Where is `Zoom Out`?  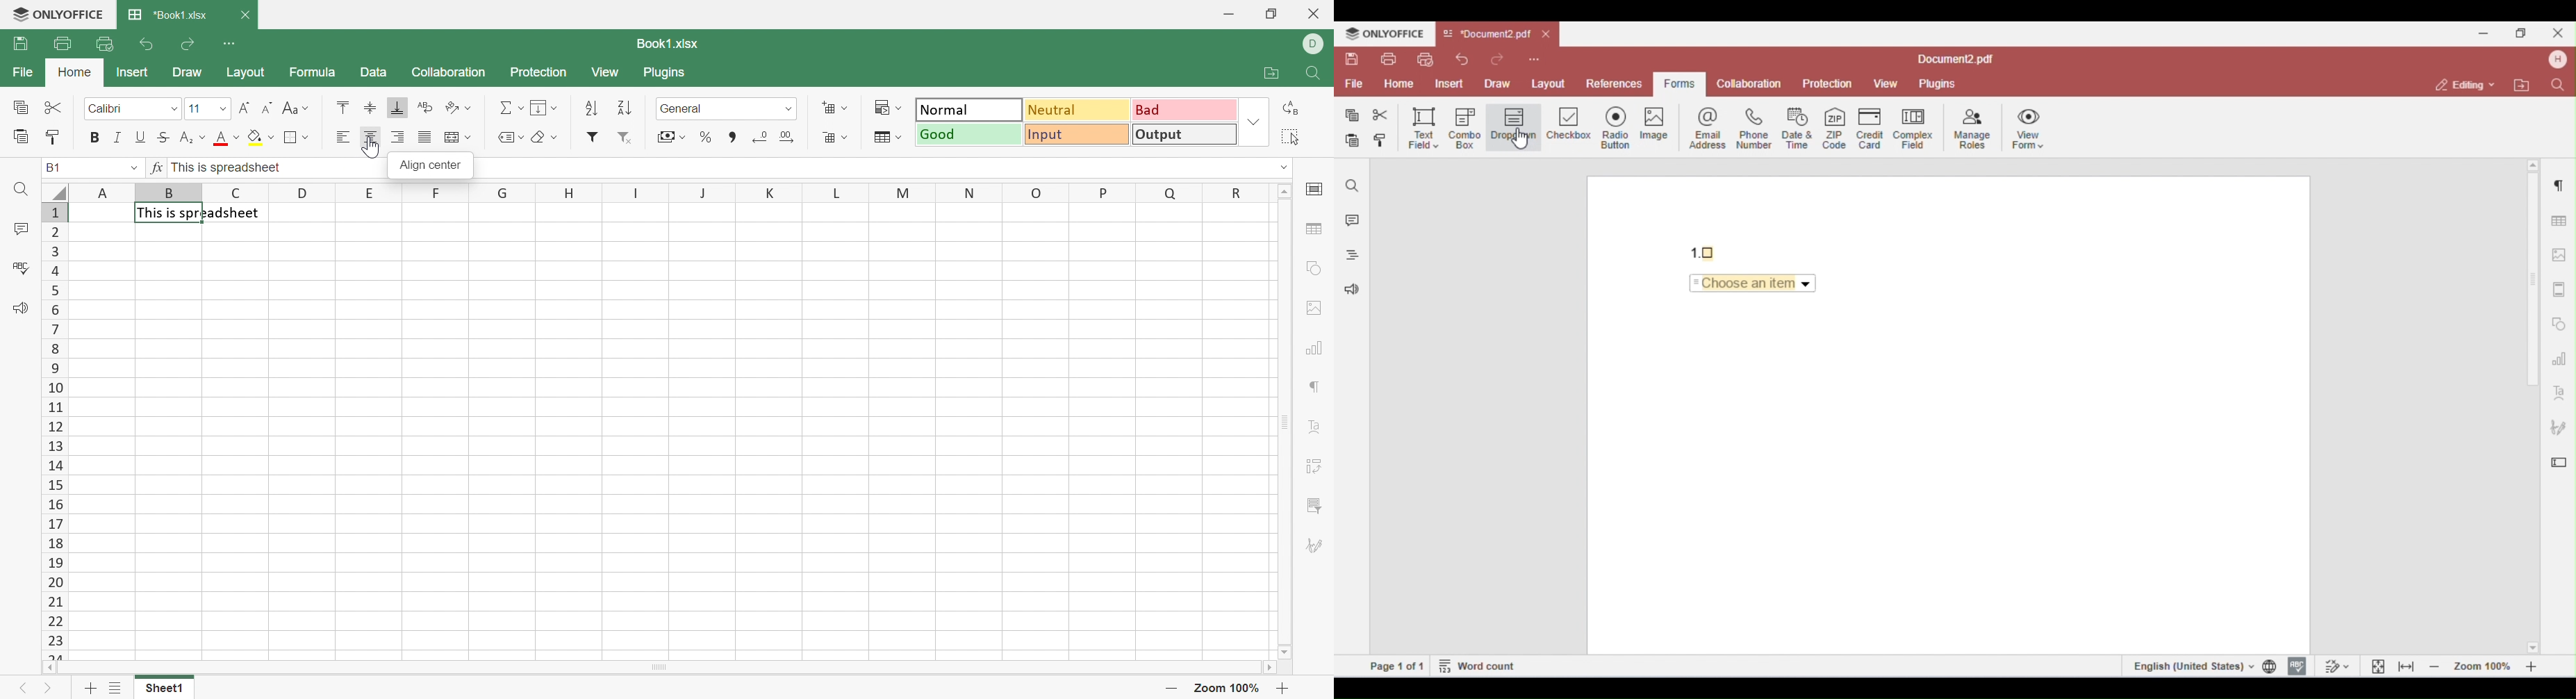 Zoom Out is located at coordinates (1172, 686).